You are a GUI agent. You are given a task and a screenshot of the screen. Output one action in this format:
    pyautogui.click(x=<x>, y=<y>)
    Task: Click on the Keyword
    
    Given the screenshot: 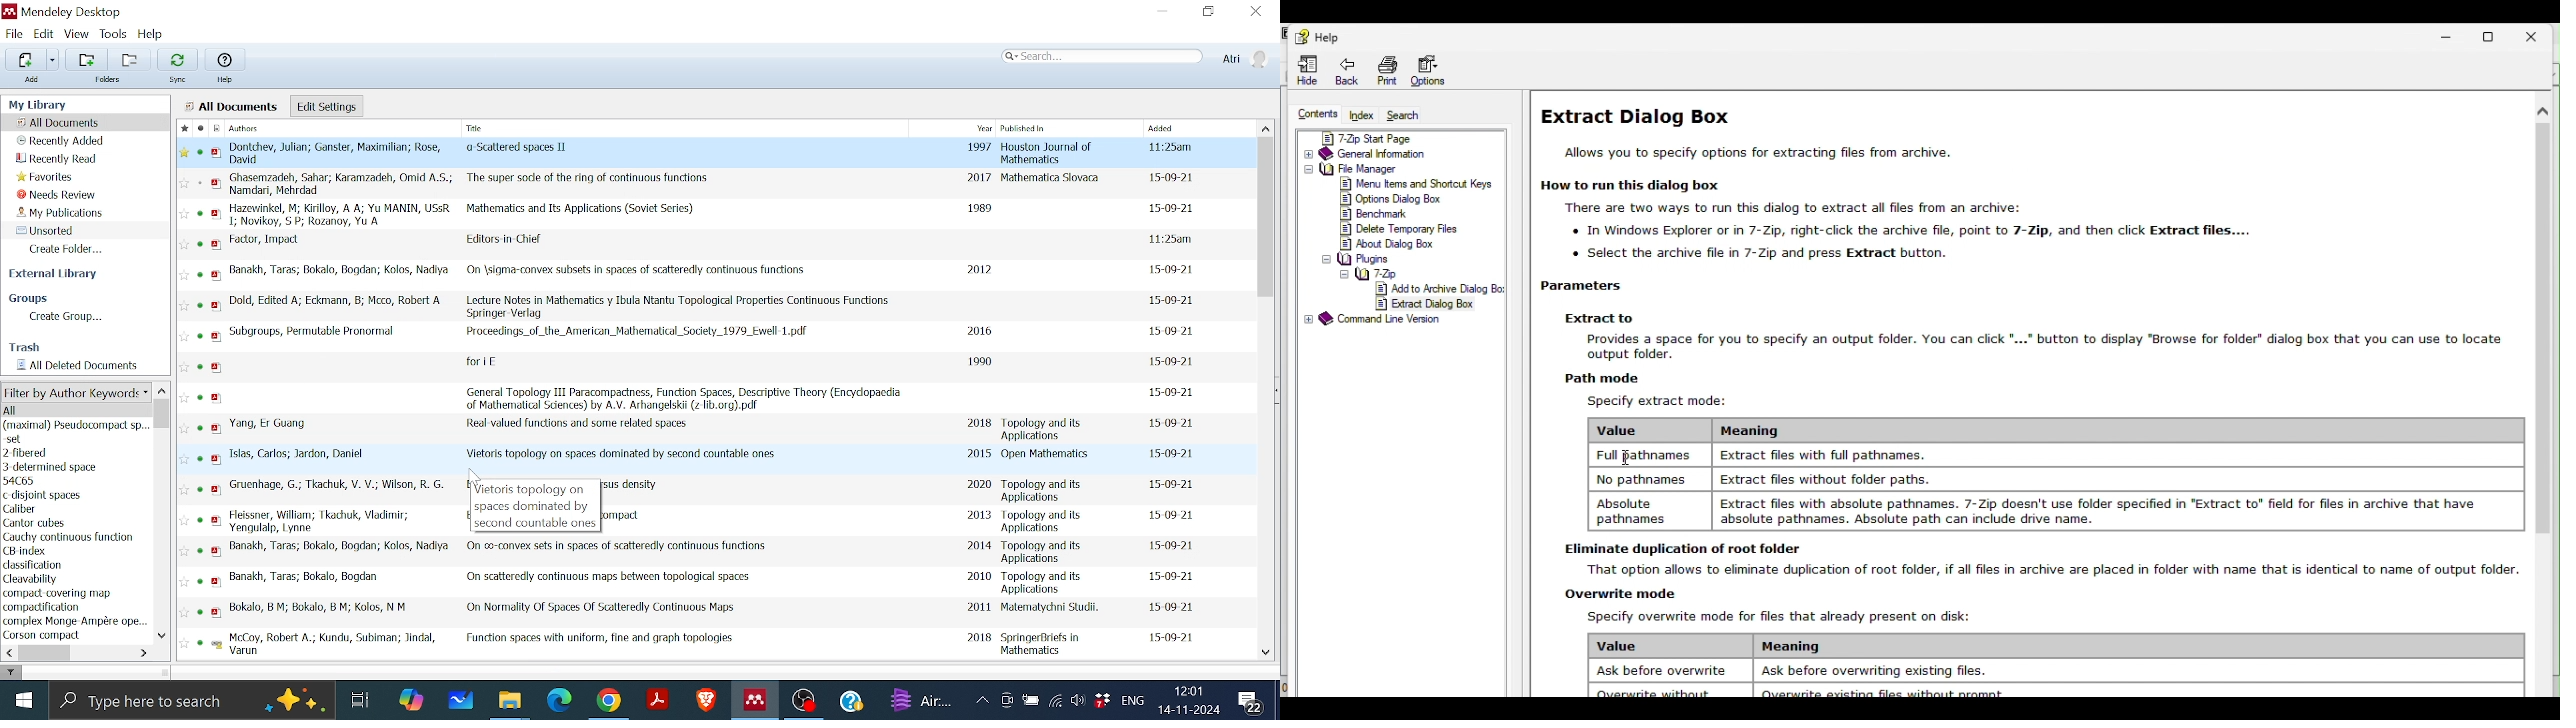 What is the action you would take?
    pyautogui.click(x=44, y=494)
    